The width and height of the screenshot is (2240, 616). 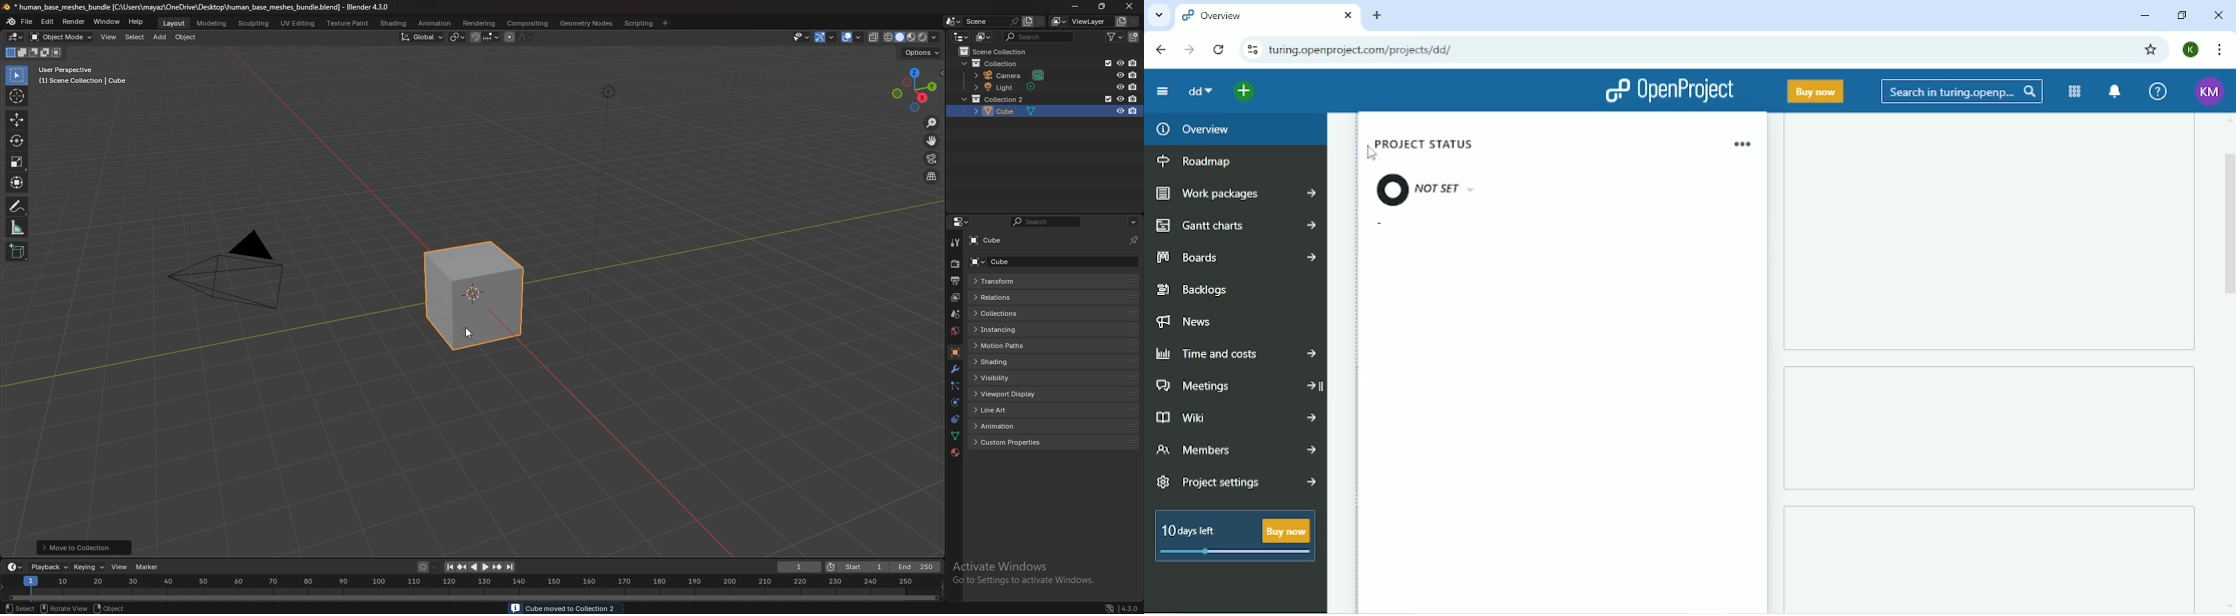 I want to click on Account, so click(x=2210, y=91).